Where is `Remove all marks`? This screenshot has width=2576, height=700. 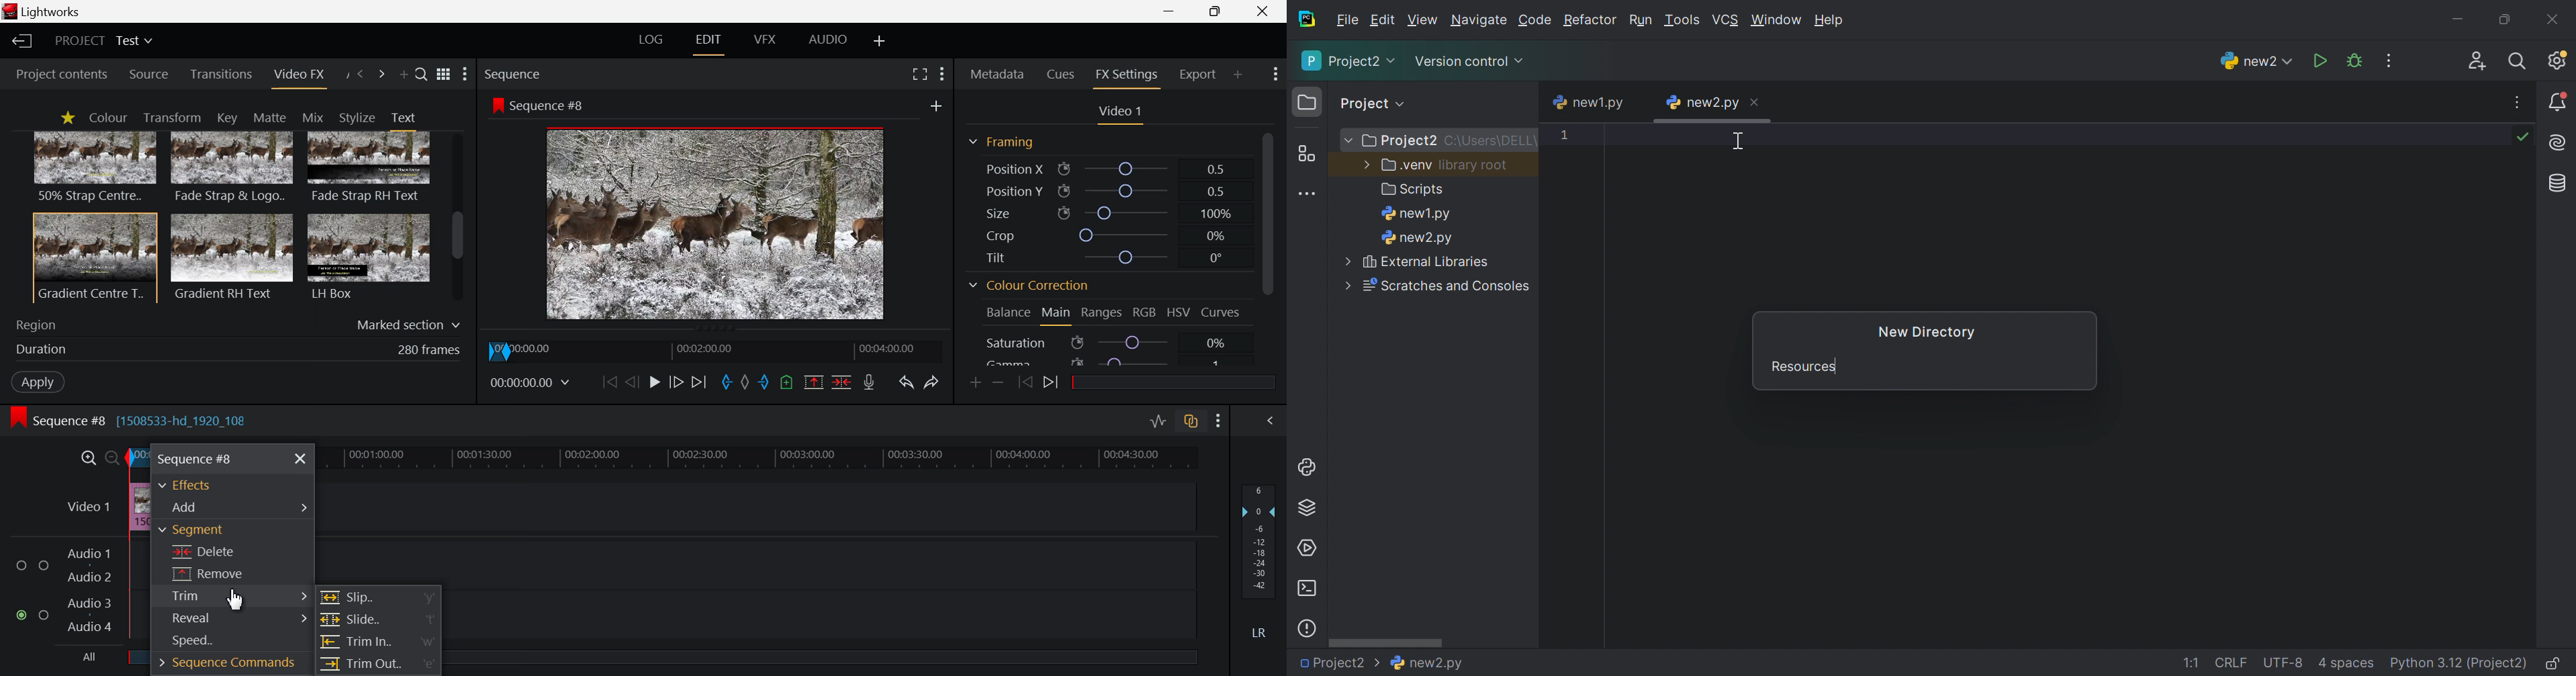 Remove all marks is located at coordinates (744, 383).